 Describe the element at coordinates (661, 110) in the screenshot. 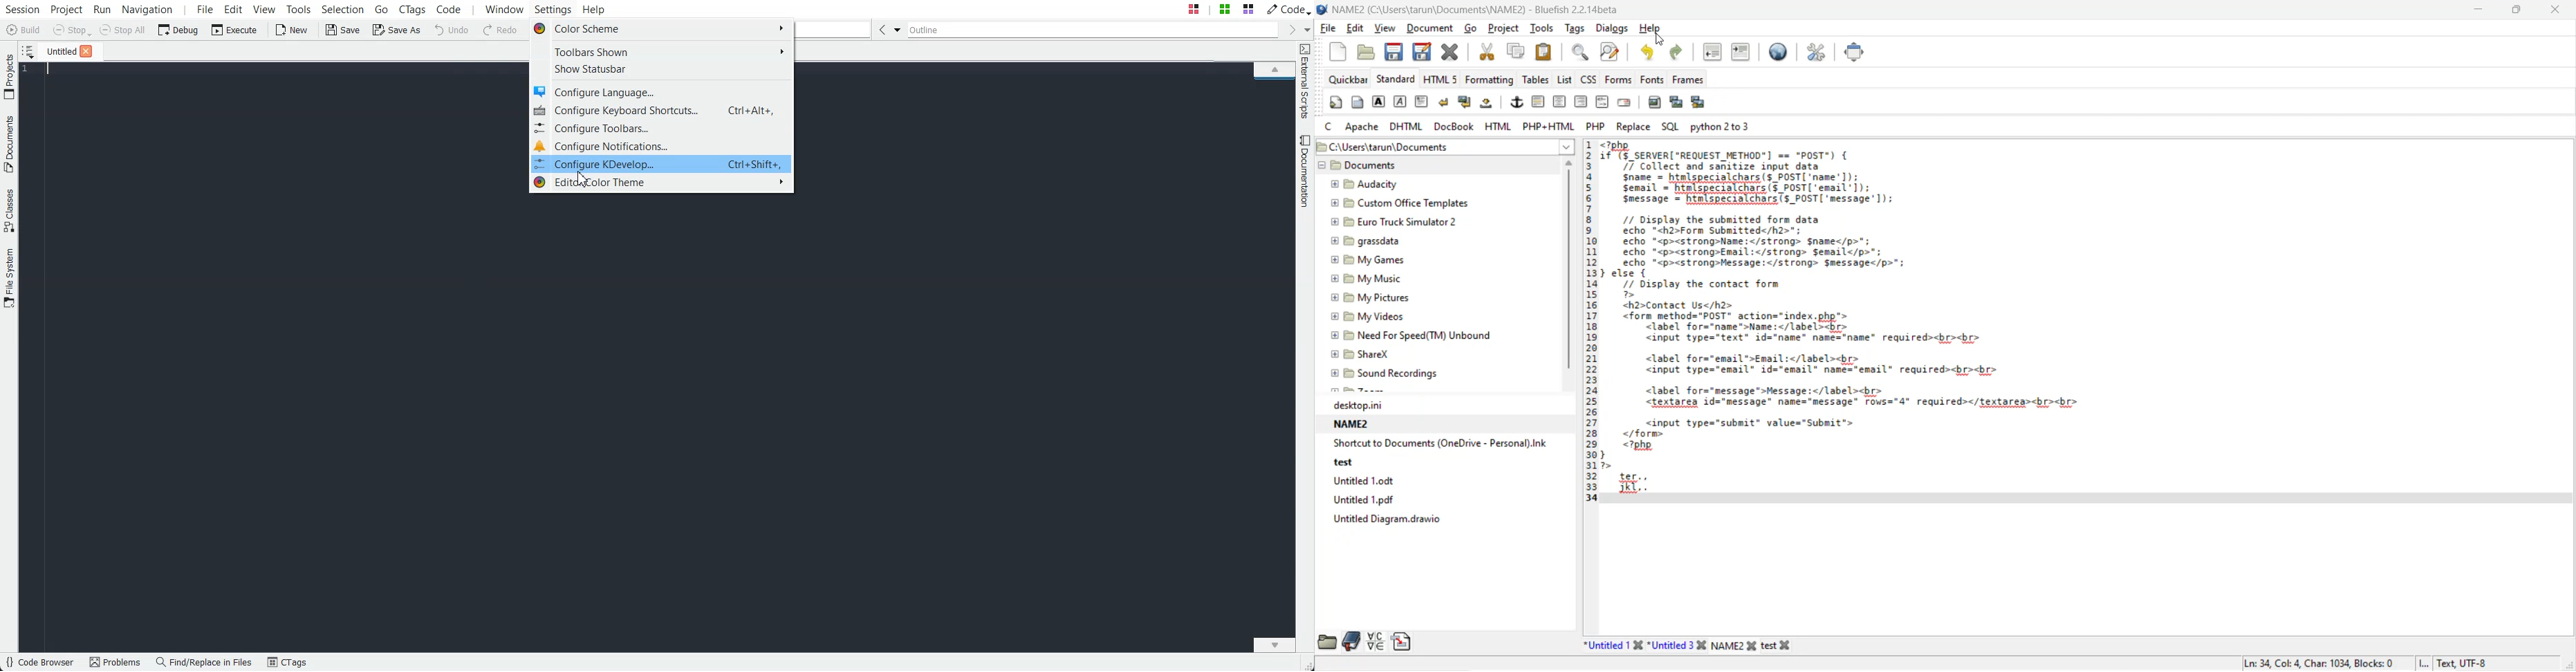

I see `Configure Keyboard Shortcuts` at that location.